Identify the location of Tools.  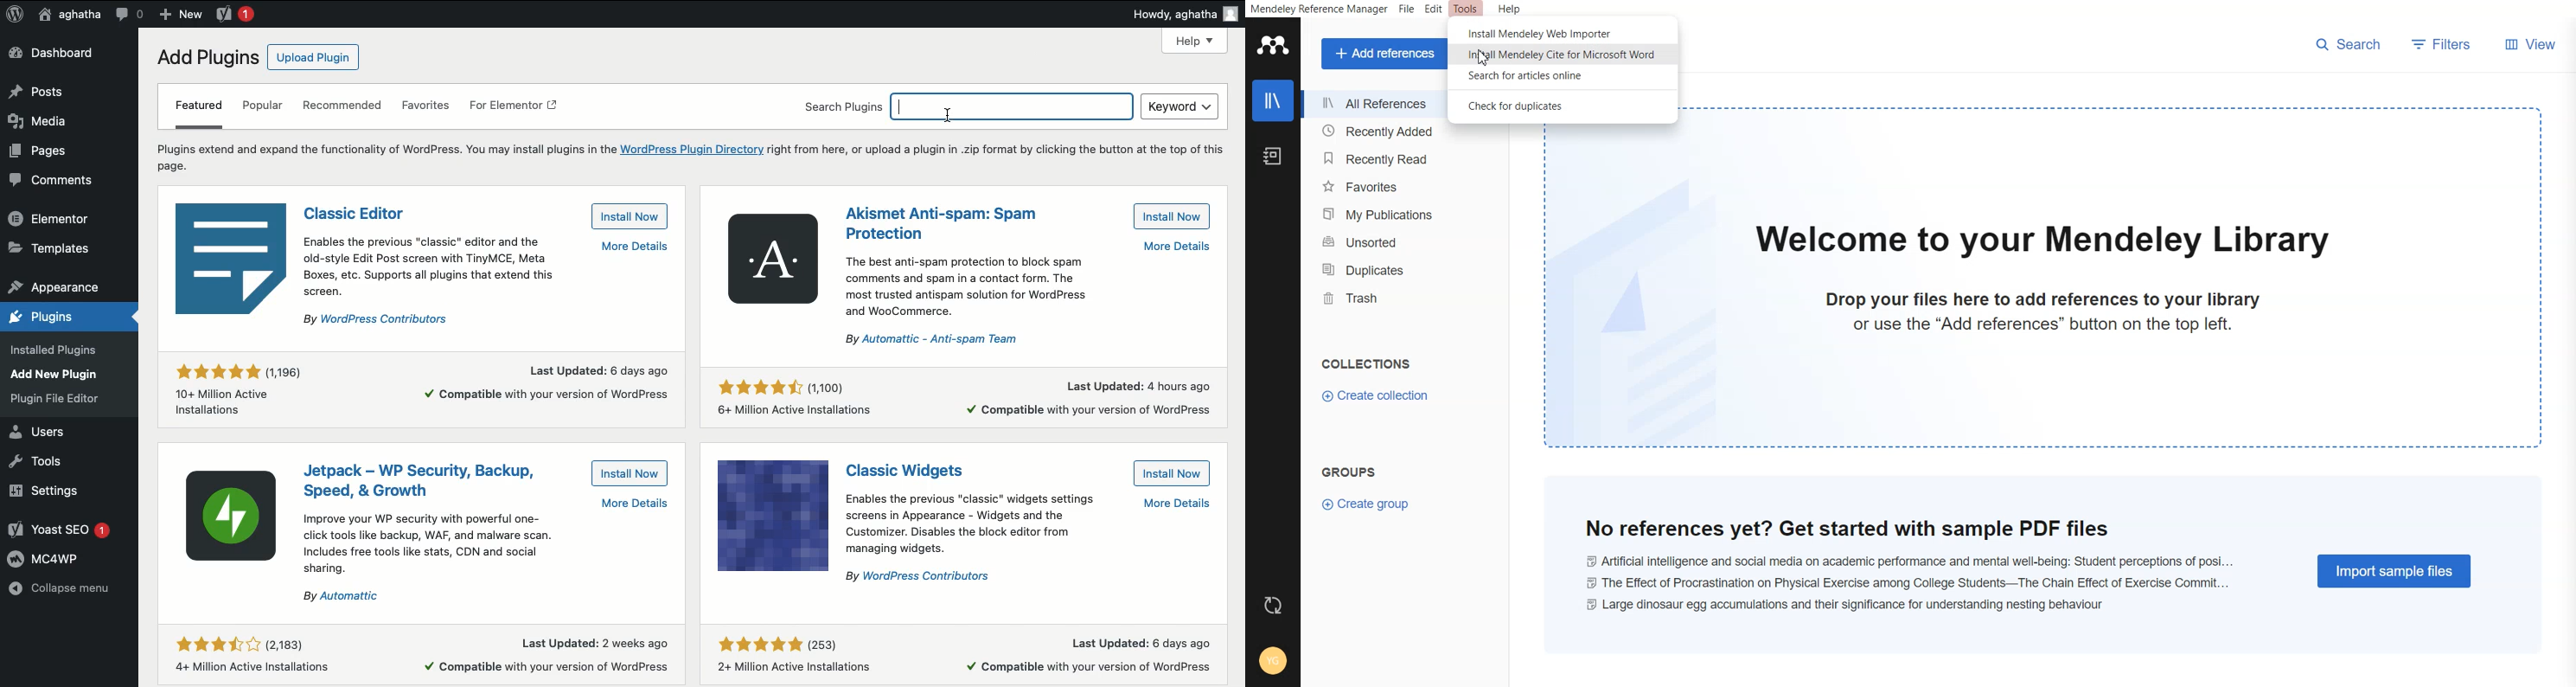
(43, 462).